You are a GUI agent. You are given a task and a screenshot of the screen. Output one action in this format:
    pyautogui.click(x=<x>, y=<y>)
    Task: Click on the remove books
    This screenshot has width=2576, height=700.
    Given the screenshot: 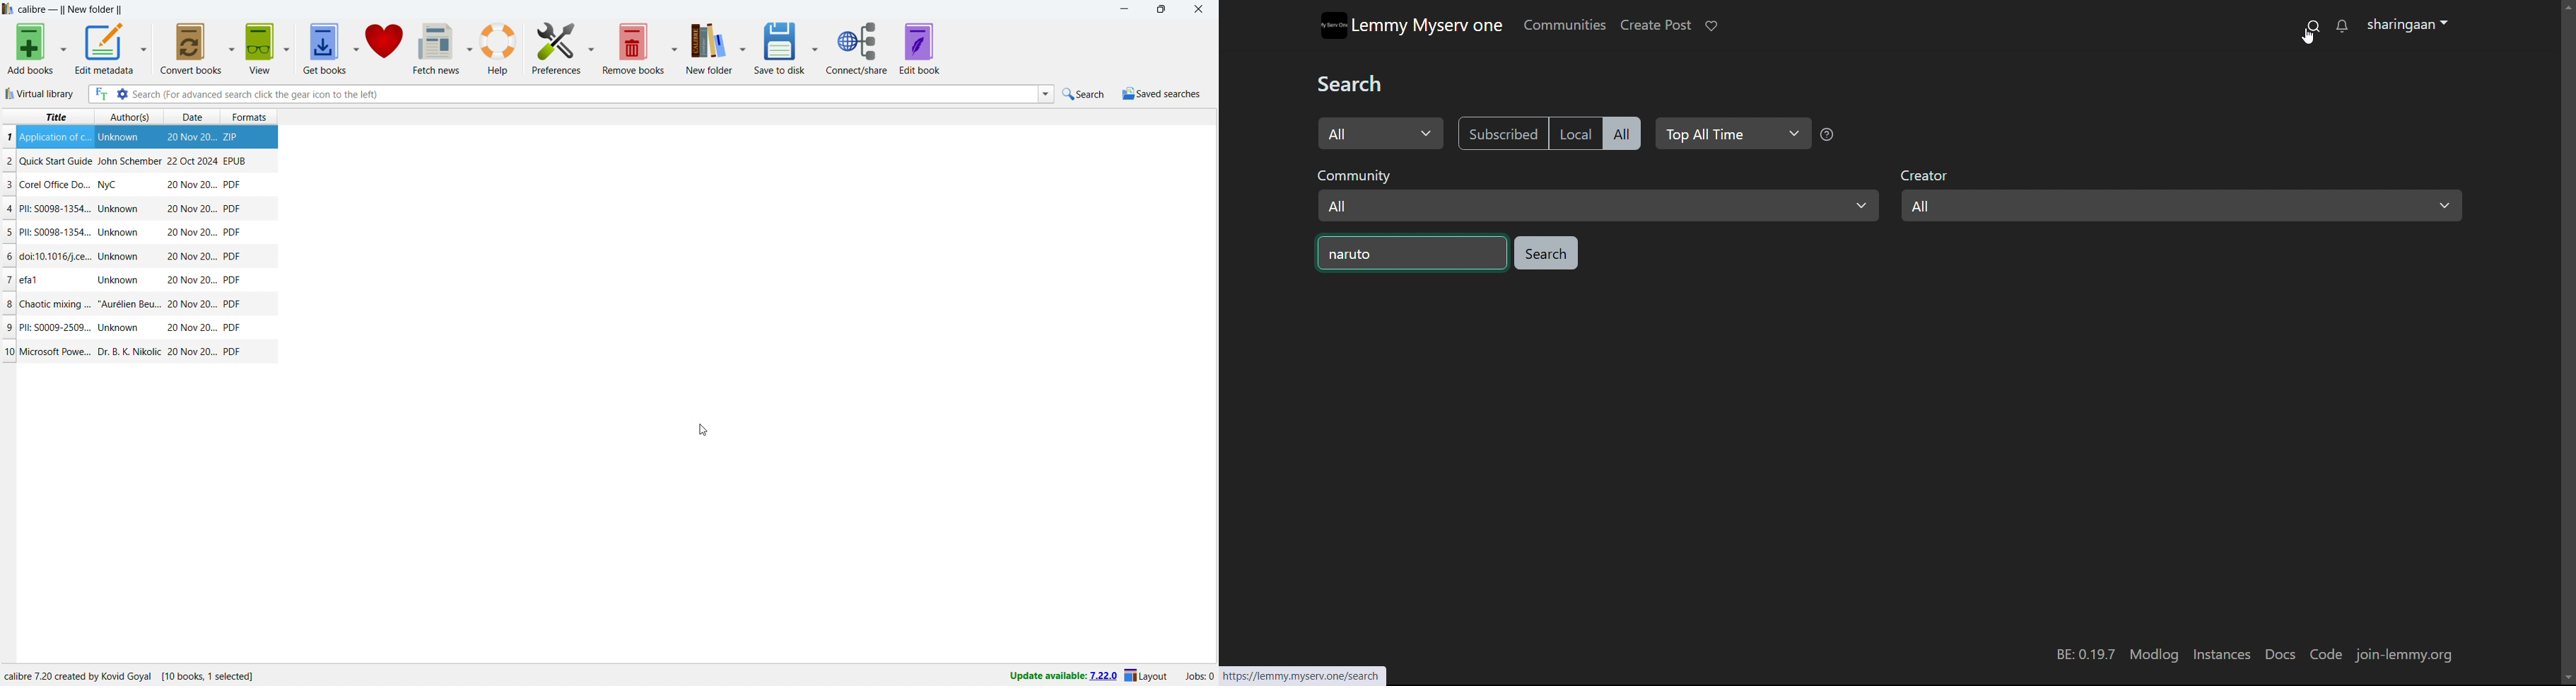 What is the action you would take?
    pyautogui.click(x=634, y=48)
    